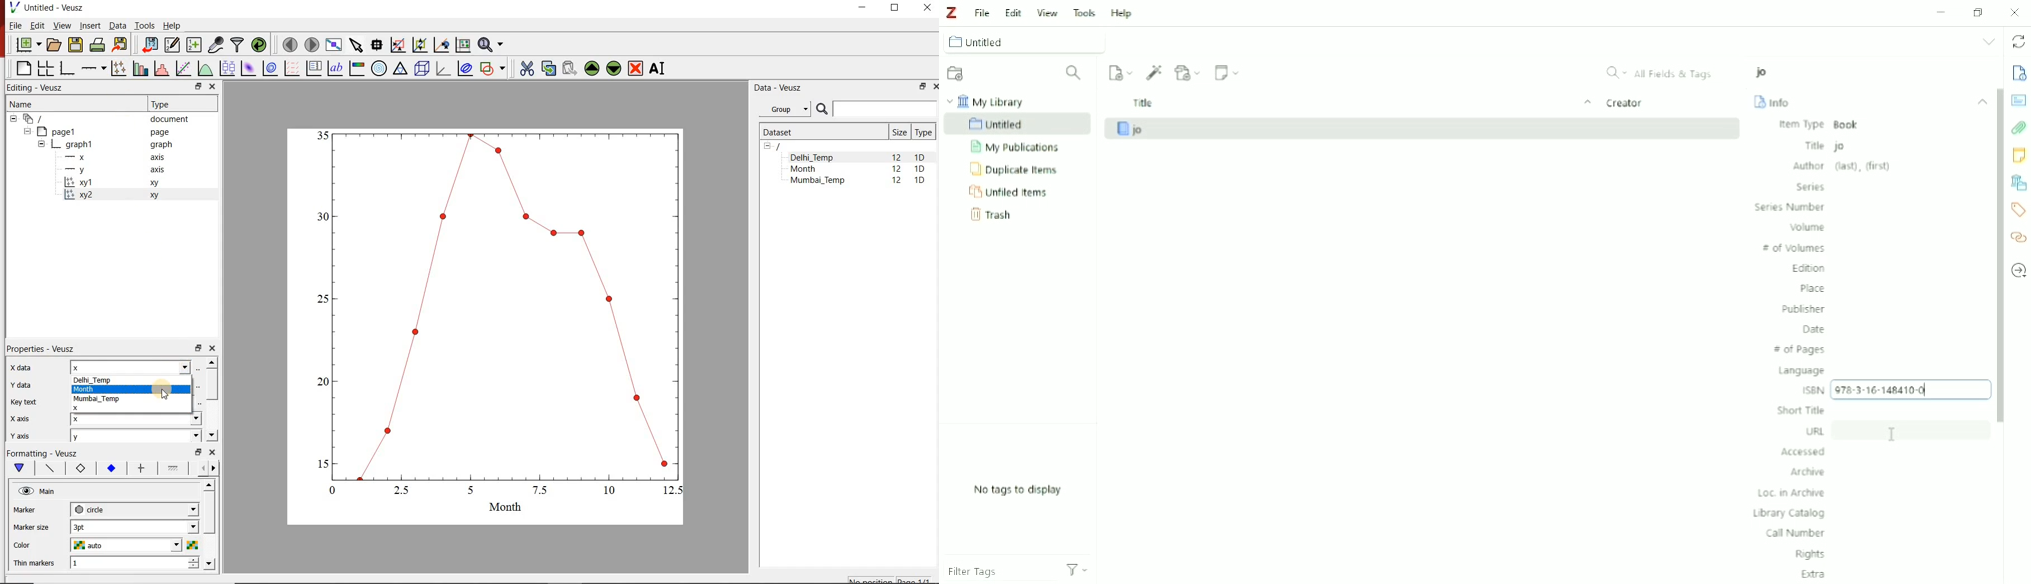 This screenshot has height=588, width=2044. I want to click on move the selected widget down, so click(614, 69).